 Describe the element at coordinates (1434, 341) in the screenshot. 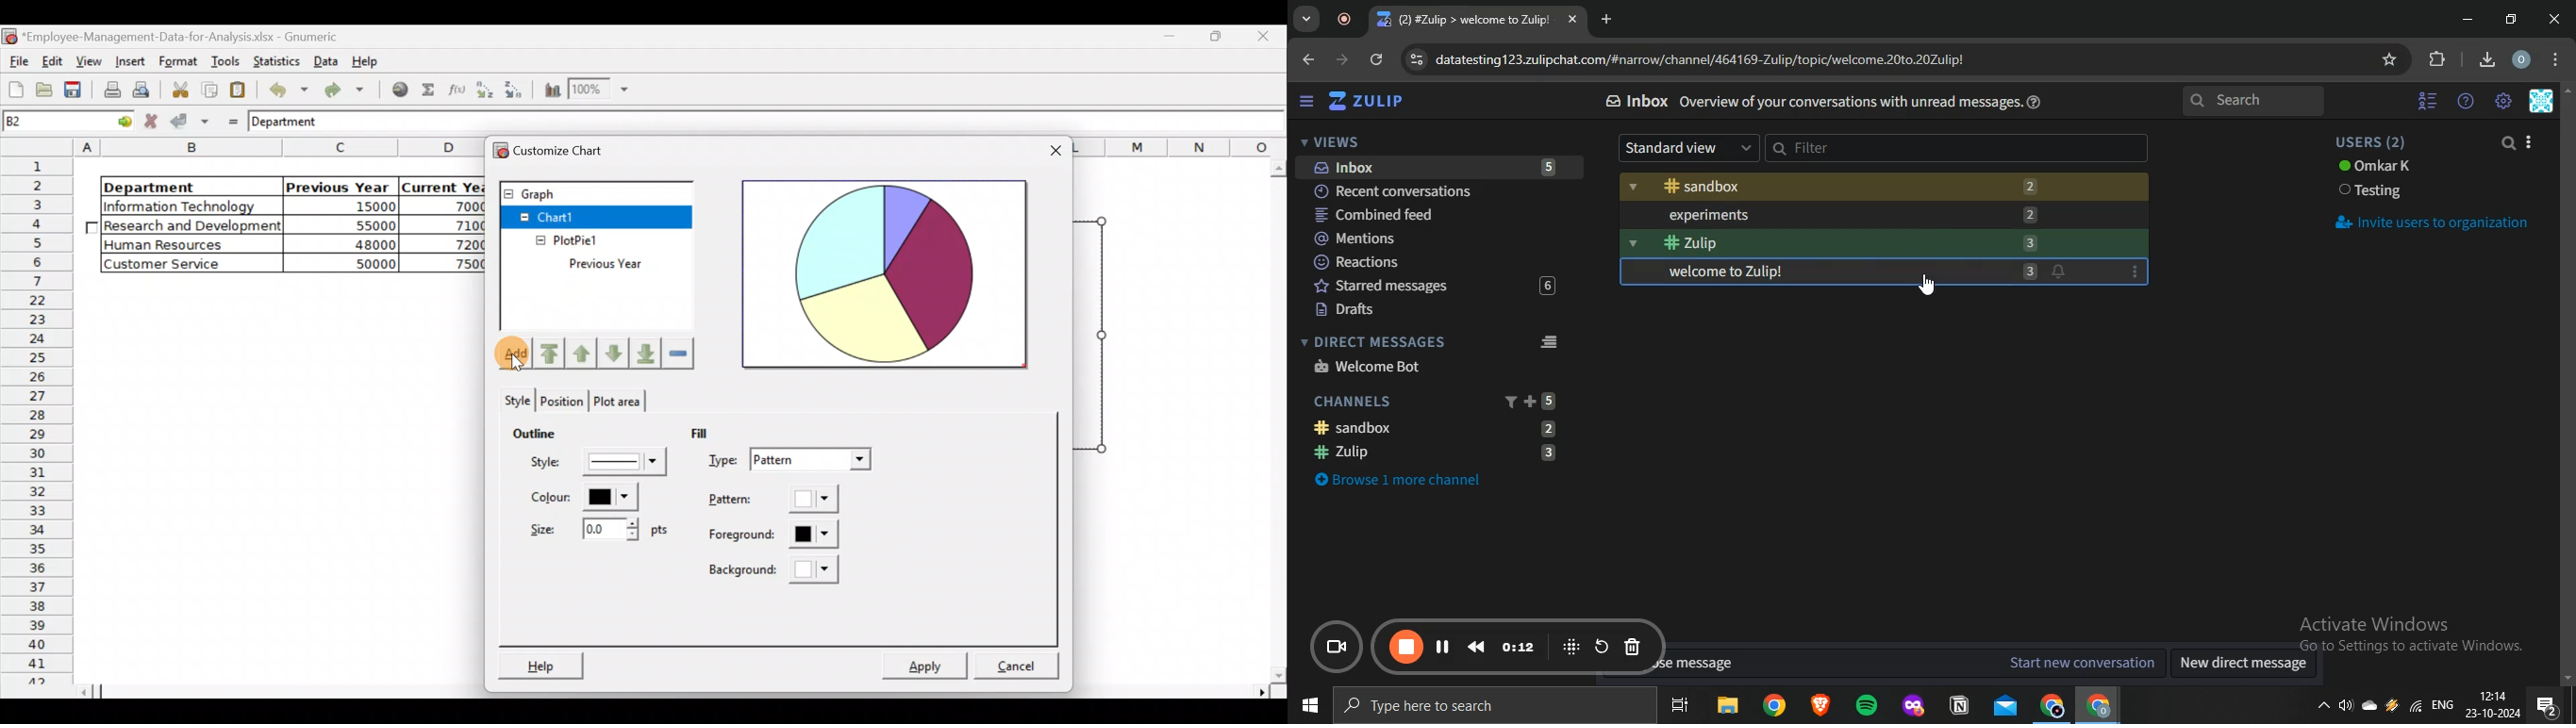

I see `direct messages` at that location.